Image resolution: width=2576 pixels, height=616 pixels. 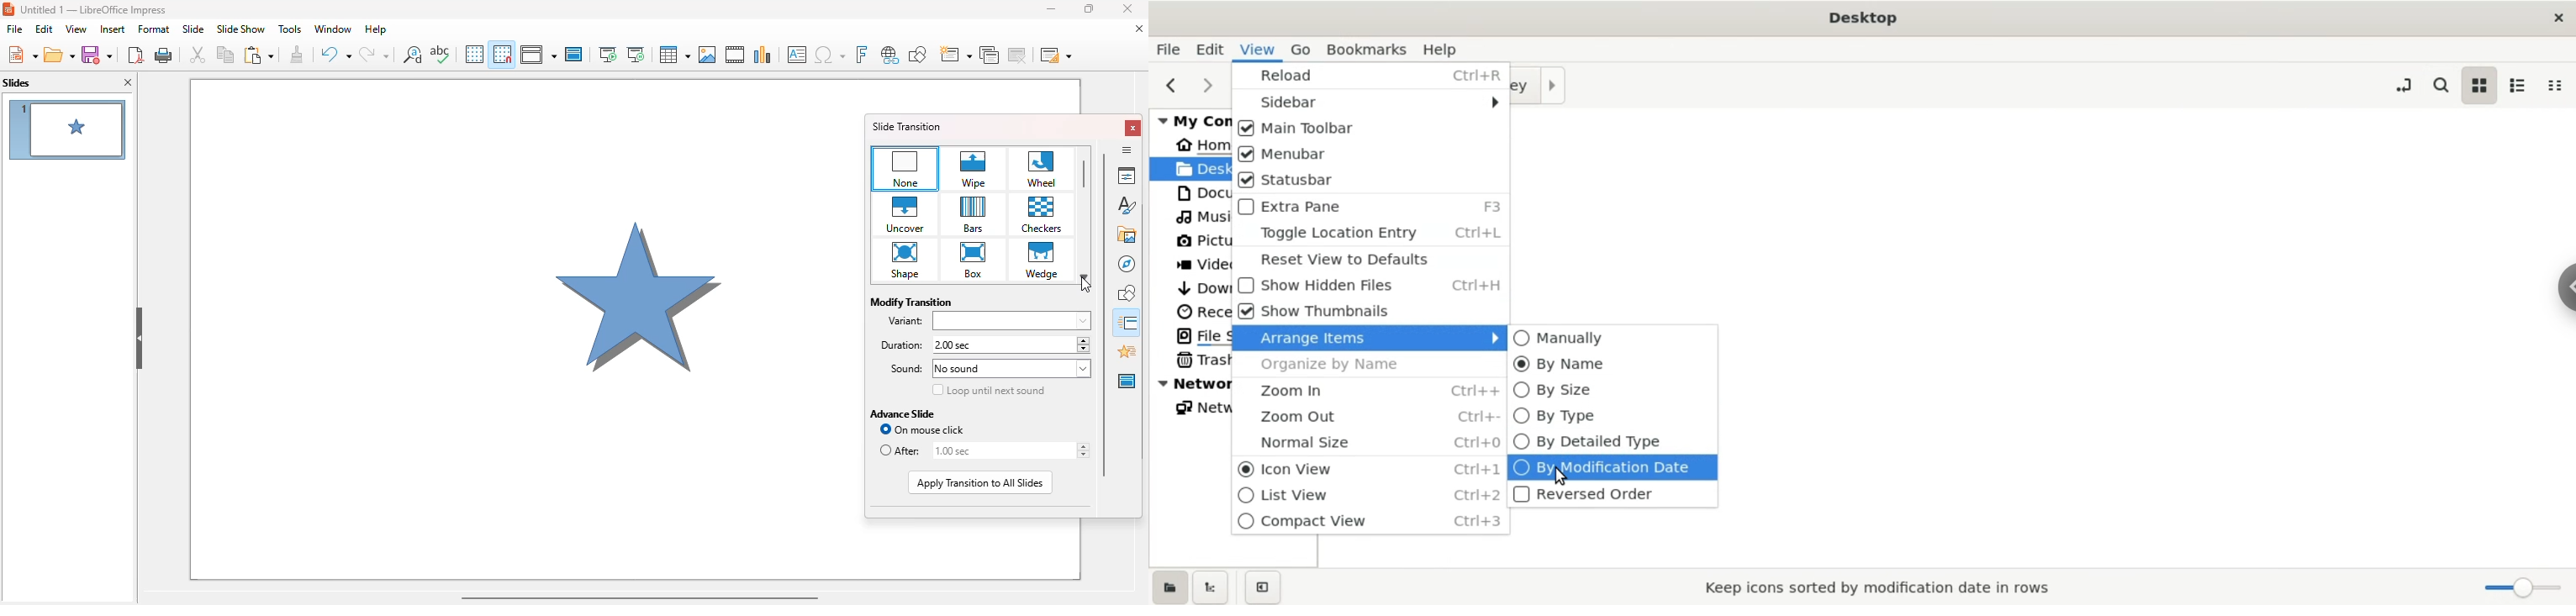 I want to click on slides, so click(x=17, y=82).